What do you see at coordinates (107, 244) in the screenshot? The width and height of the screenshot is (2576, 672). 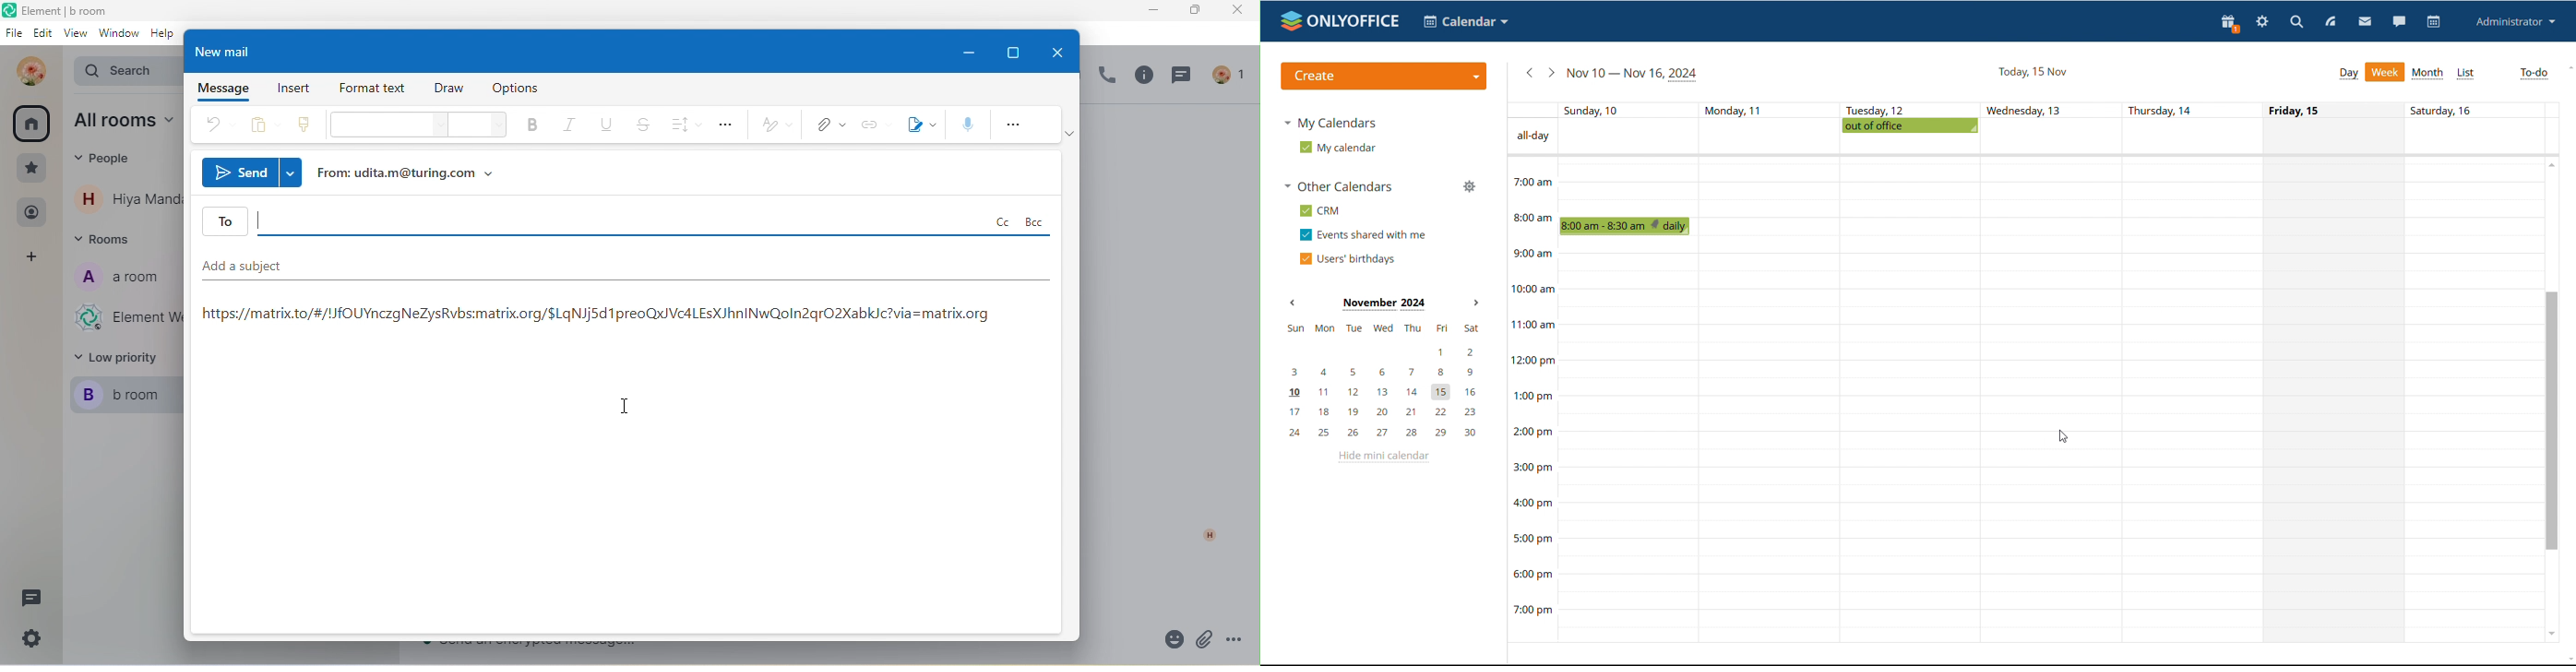 I see `rooms` at bounding box center [107, 244].